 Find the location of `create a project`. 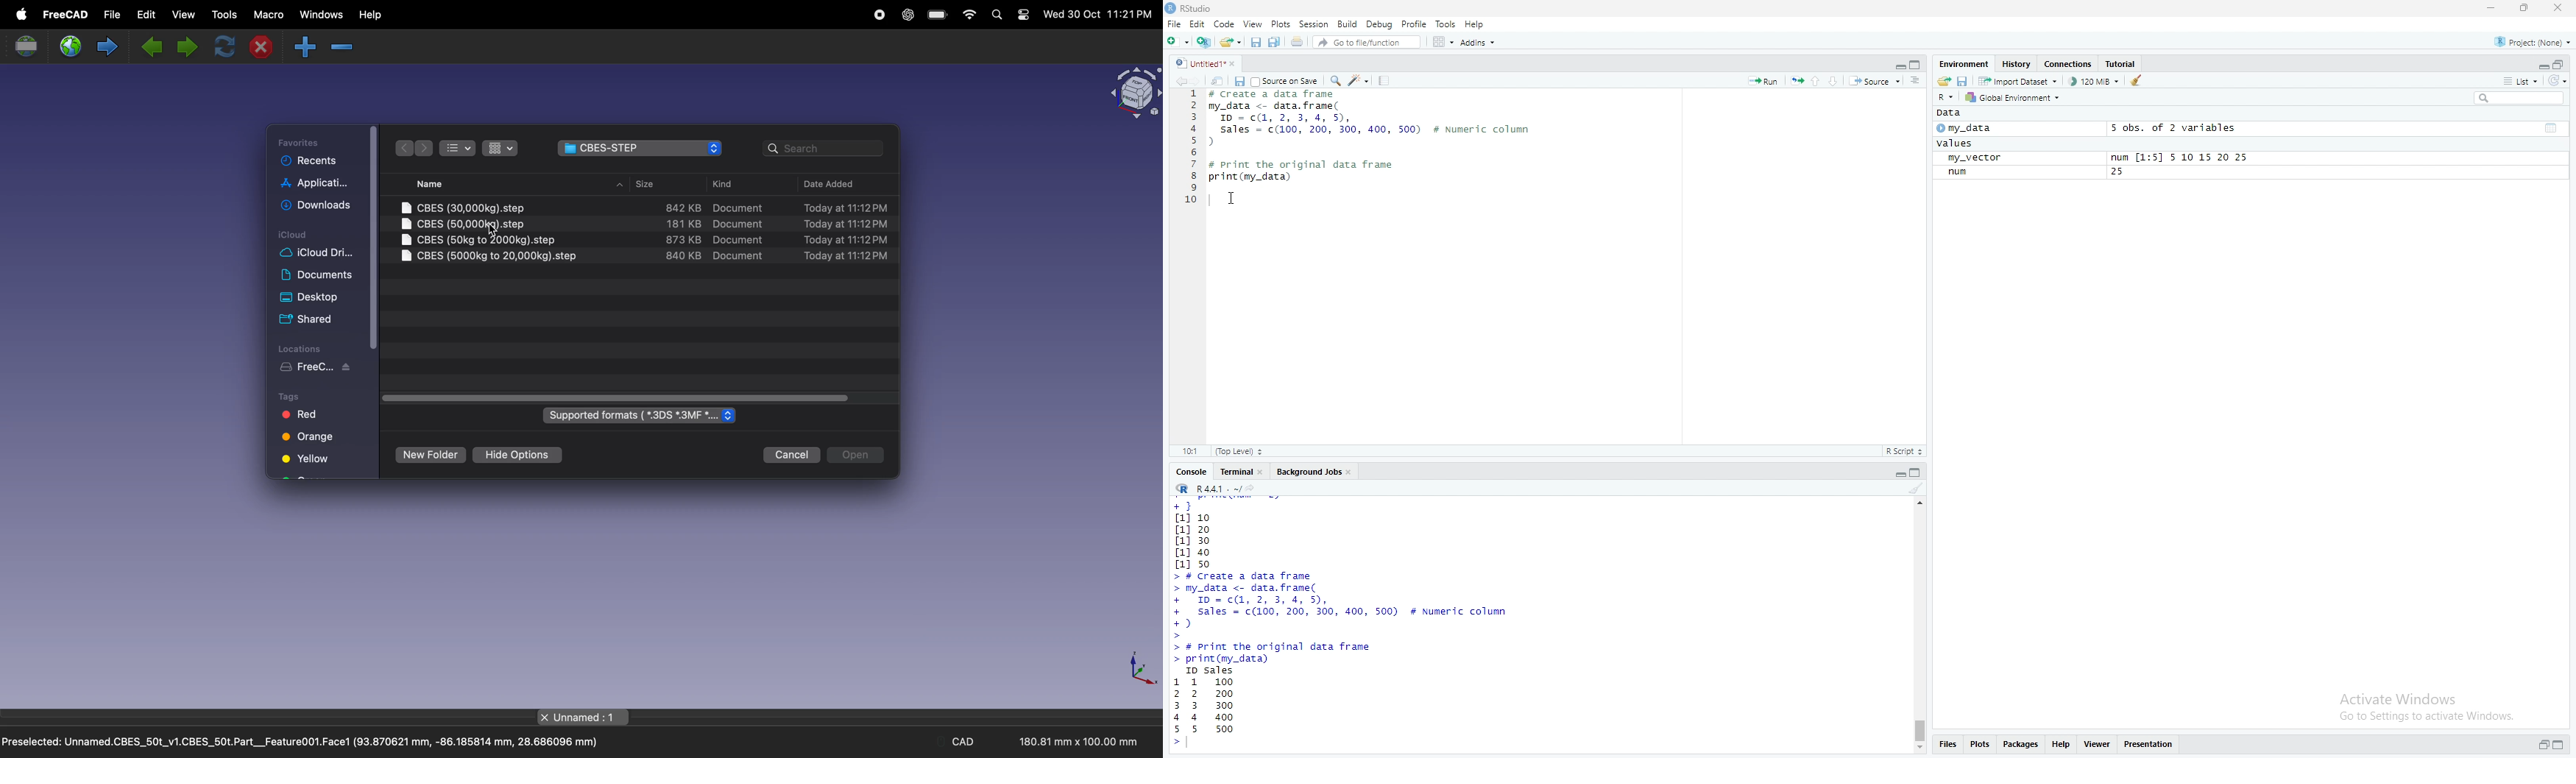

create a project is located at coordinates (1204, 42).